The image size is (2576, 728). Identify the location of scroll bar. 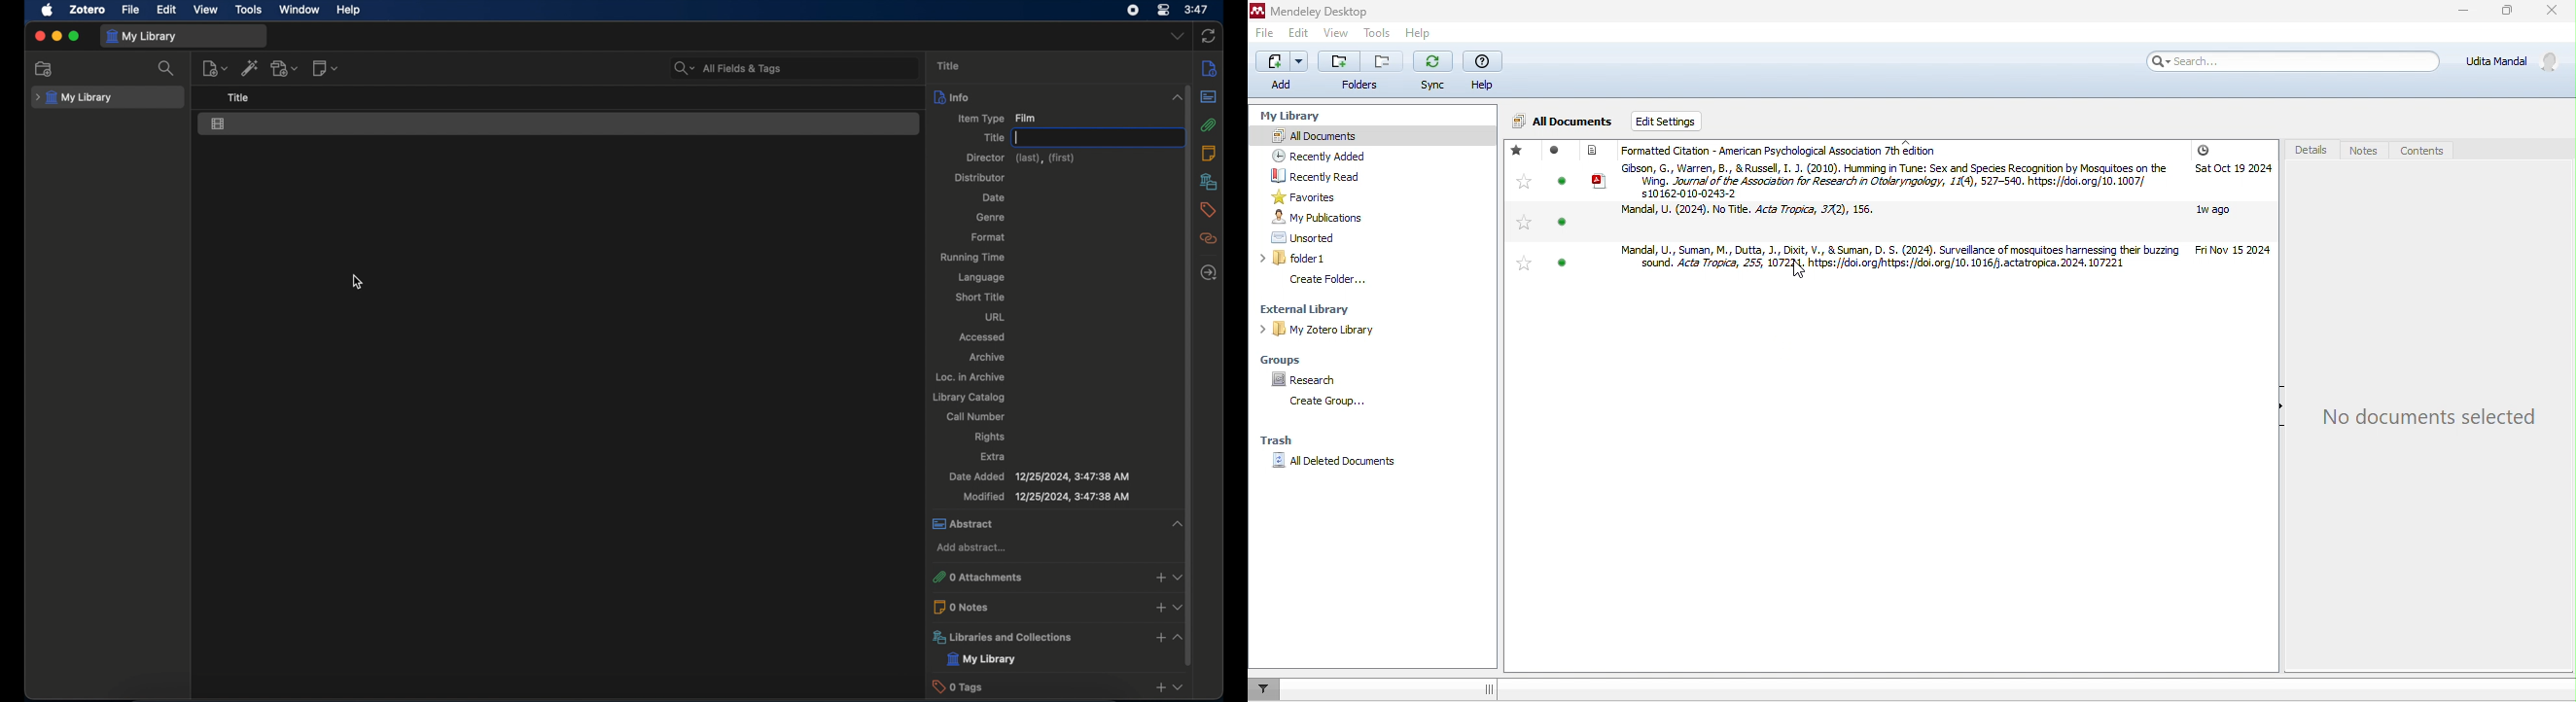
(1186, 309).